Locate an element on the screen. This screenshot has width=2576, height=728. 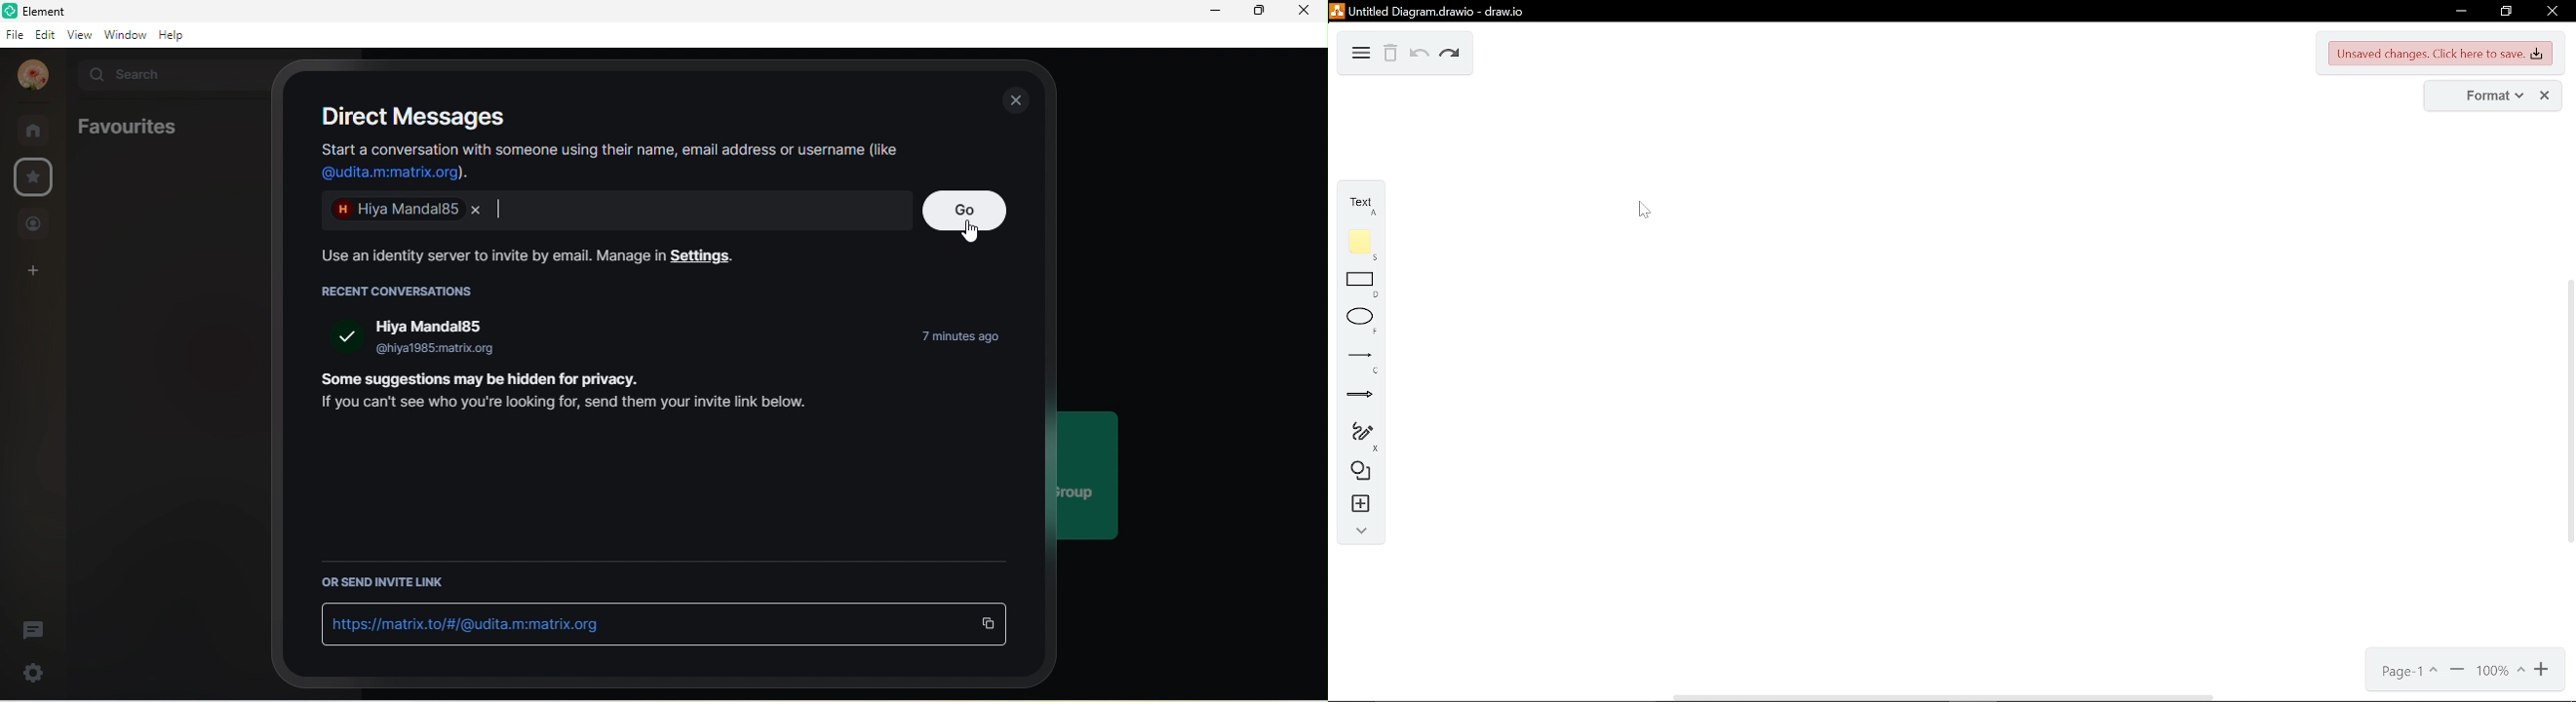
note is located at coordinates (1363, 245).